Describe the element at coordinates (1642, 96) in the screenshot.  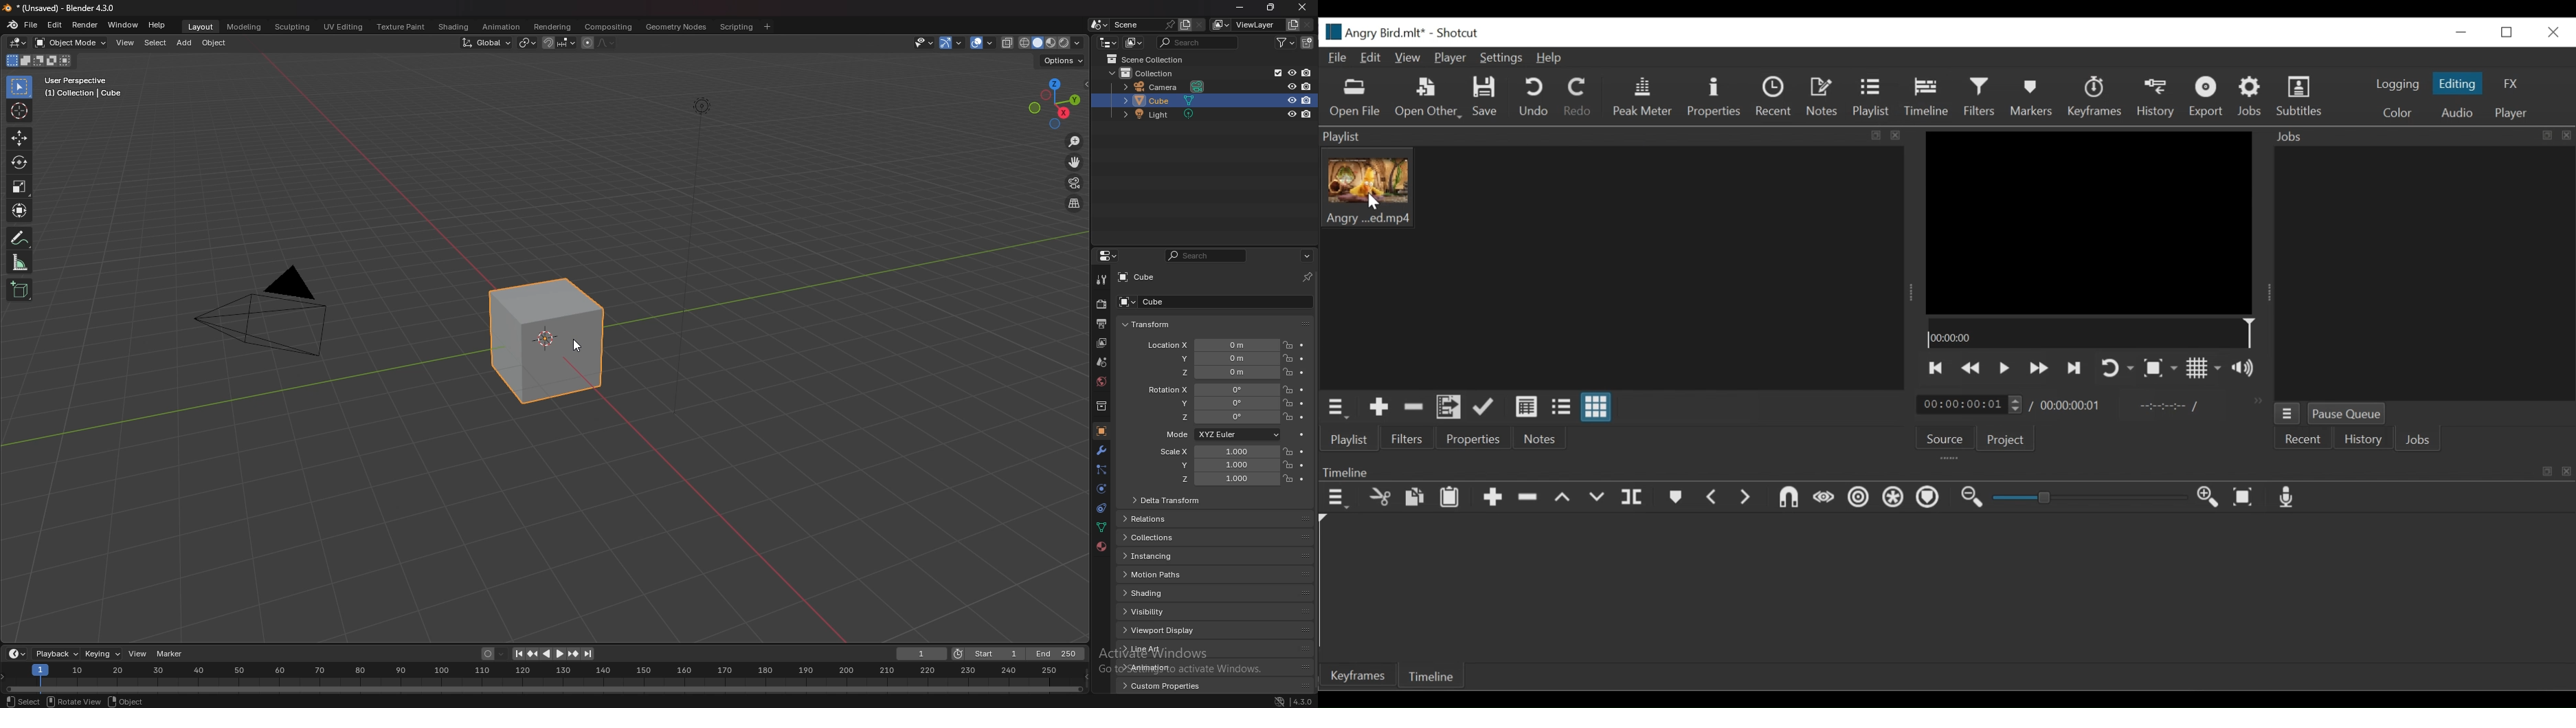
I see `Peak Meter` at that location.